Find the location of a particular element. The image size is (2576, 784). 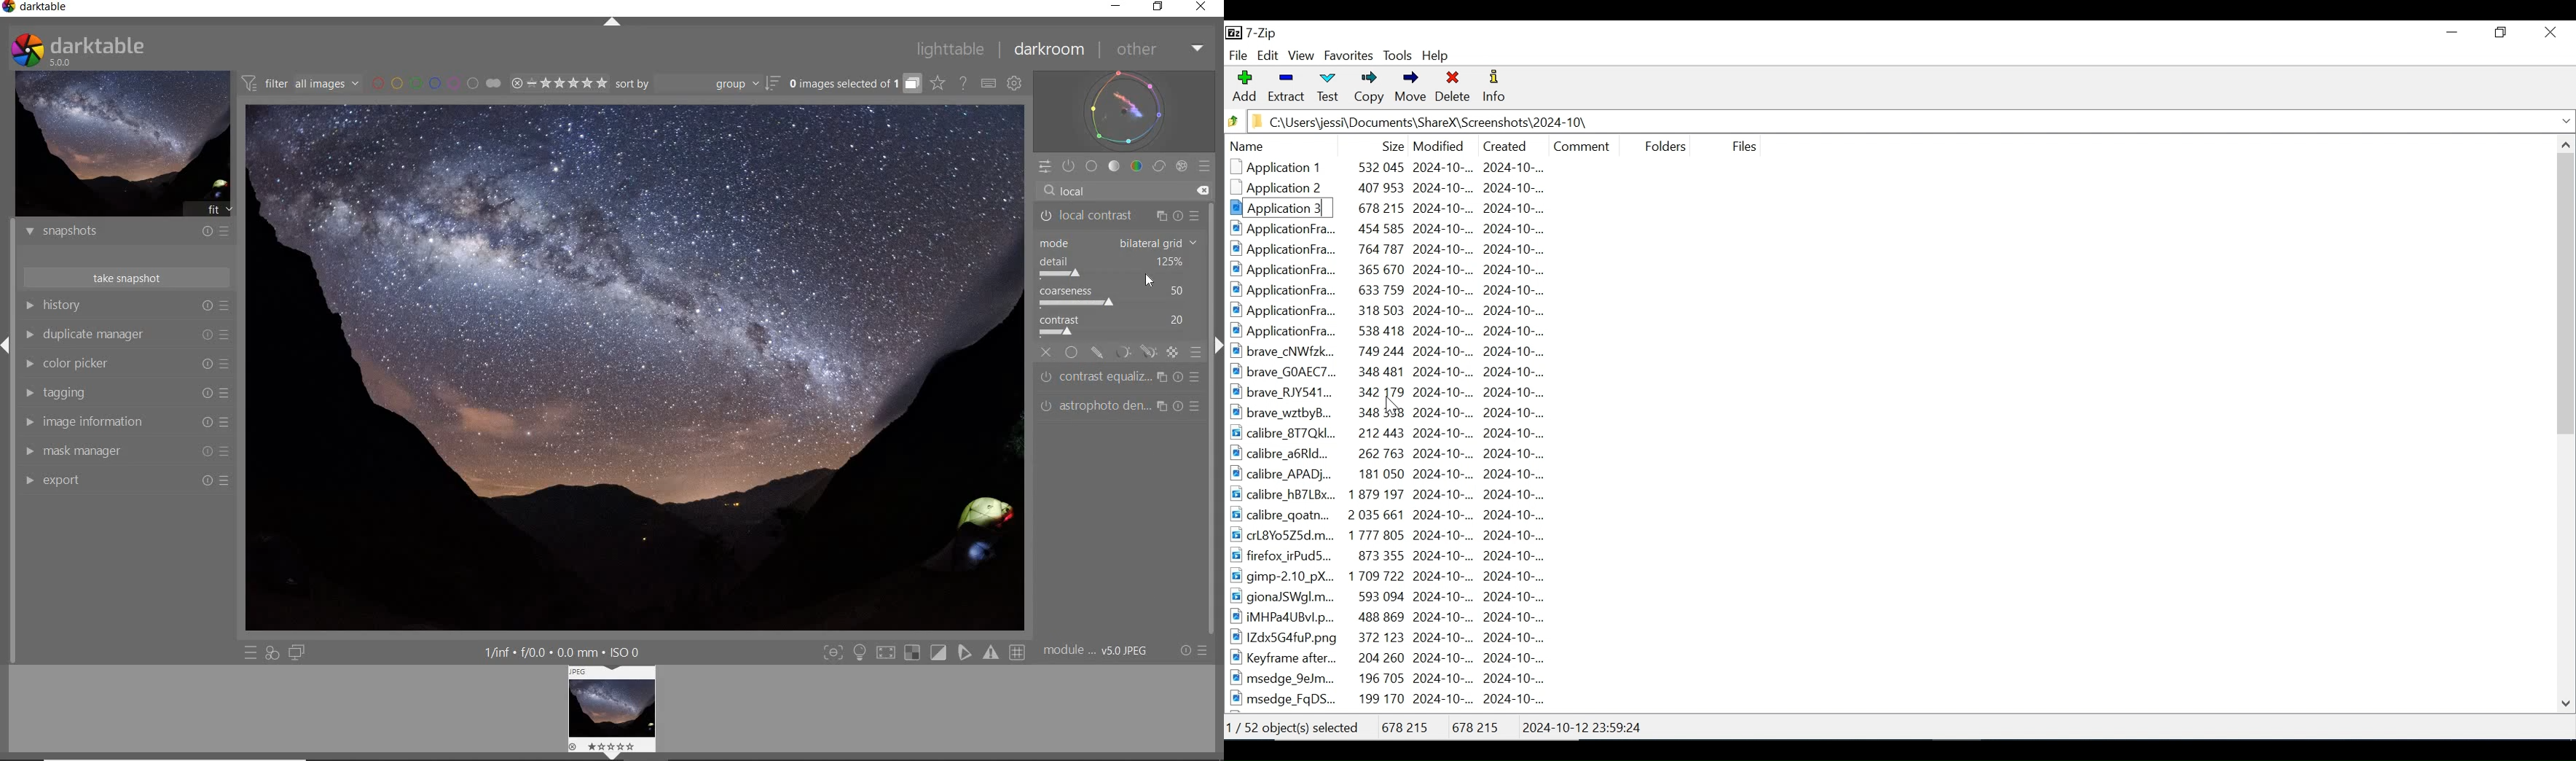

color picker is located at coordinates (85, 363).